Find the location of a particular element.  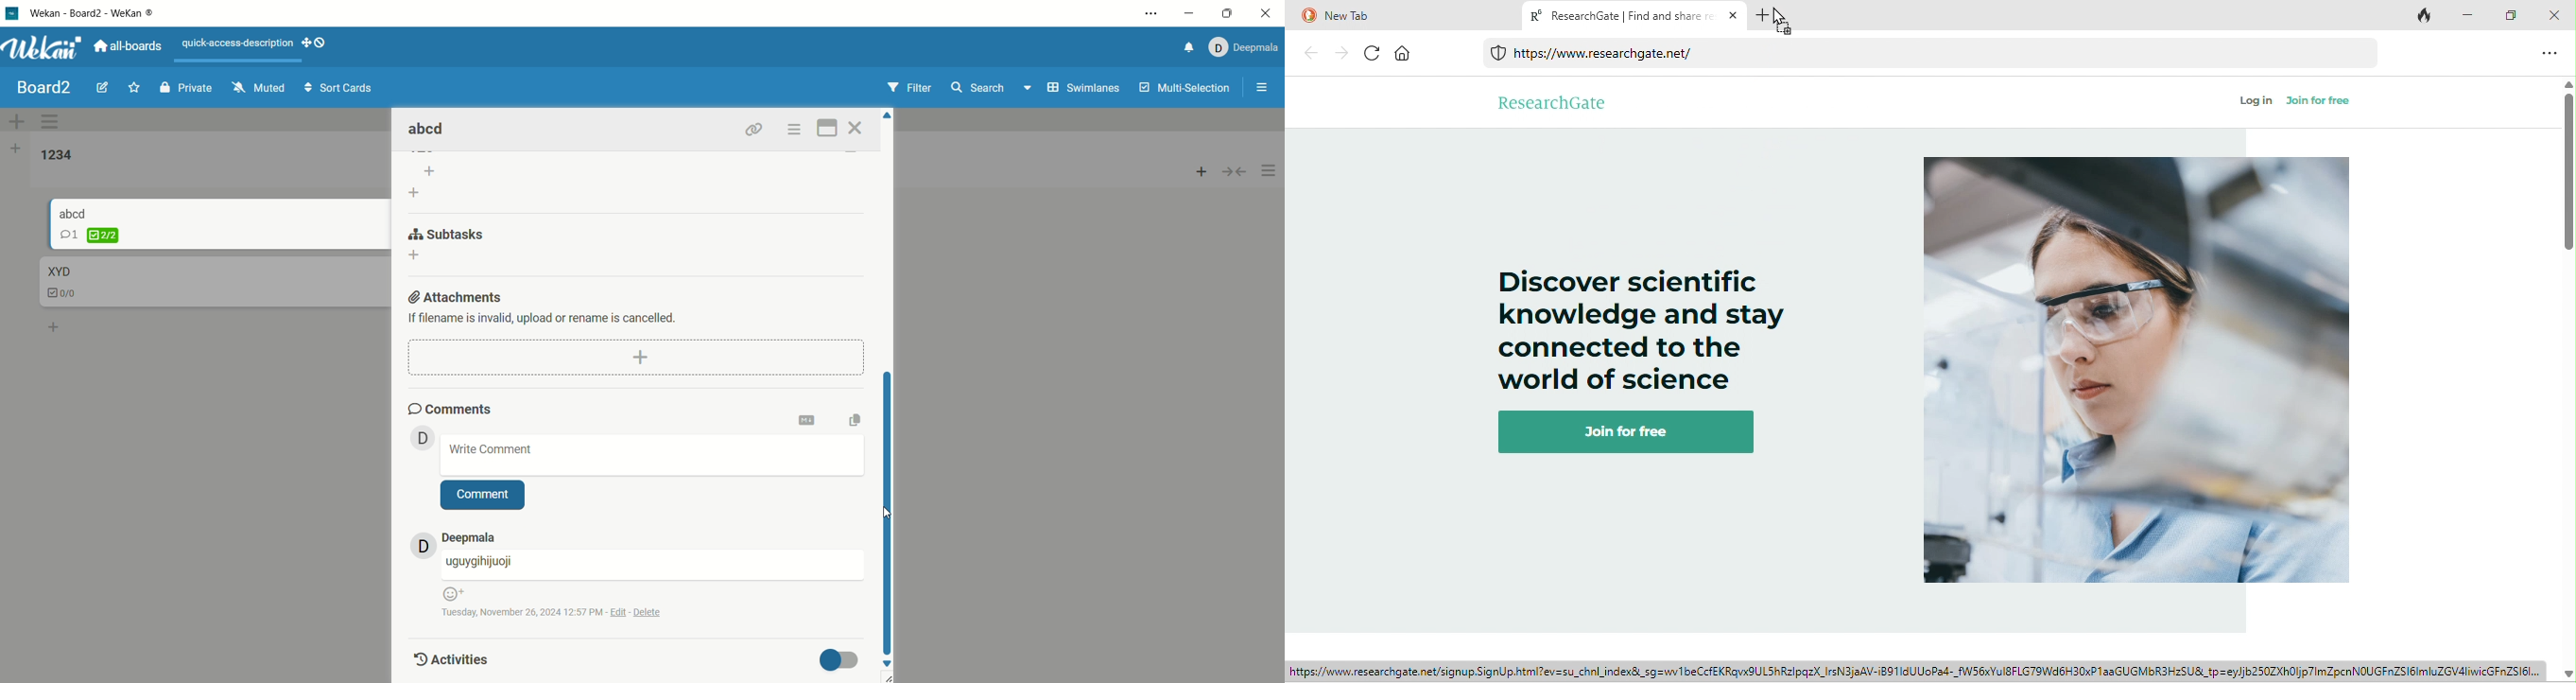

options is located at coordinates (1269, 171).